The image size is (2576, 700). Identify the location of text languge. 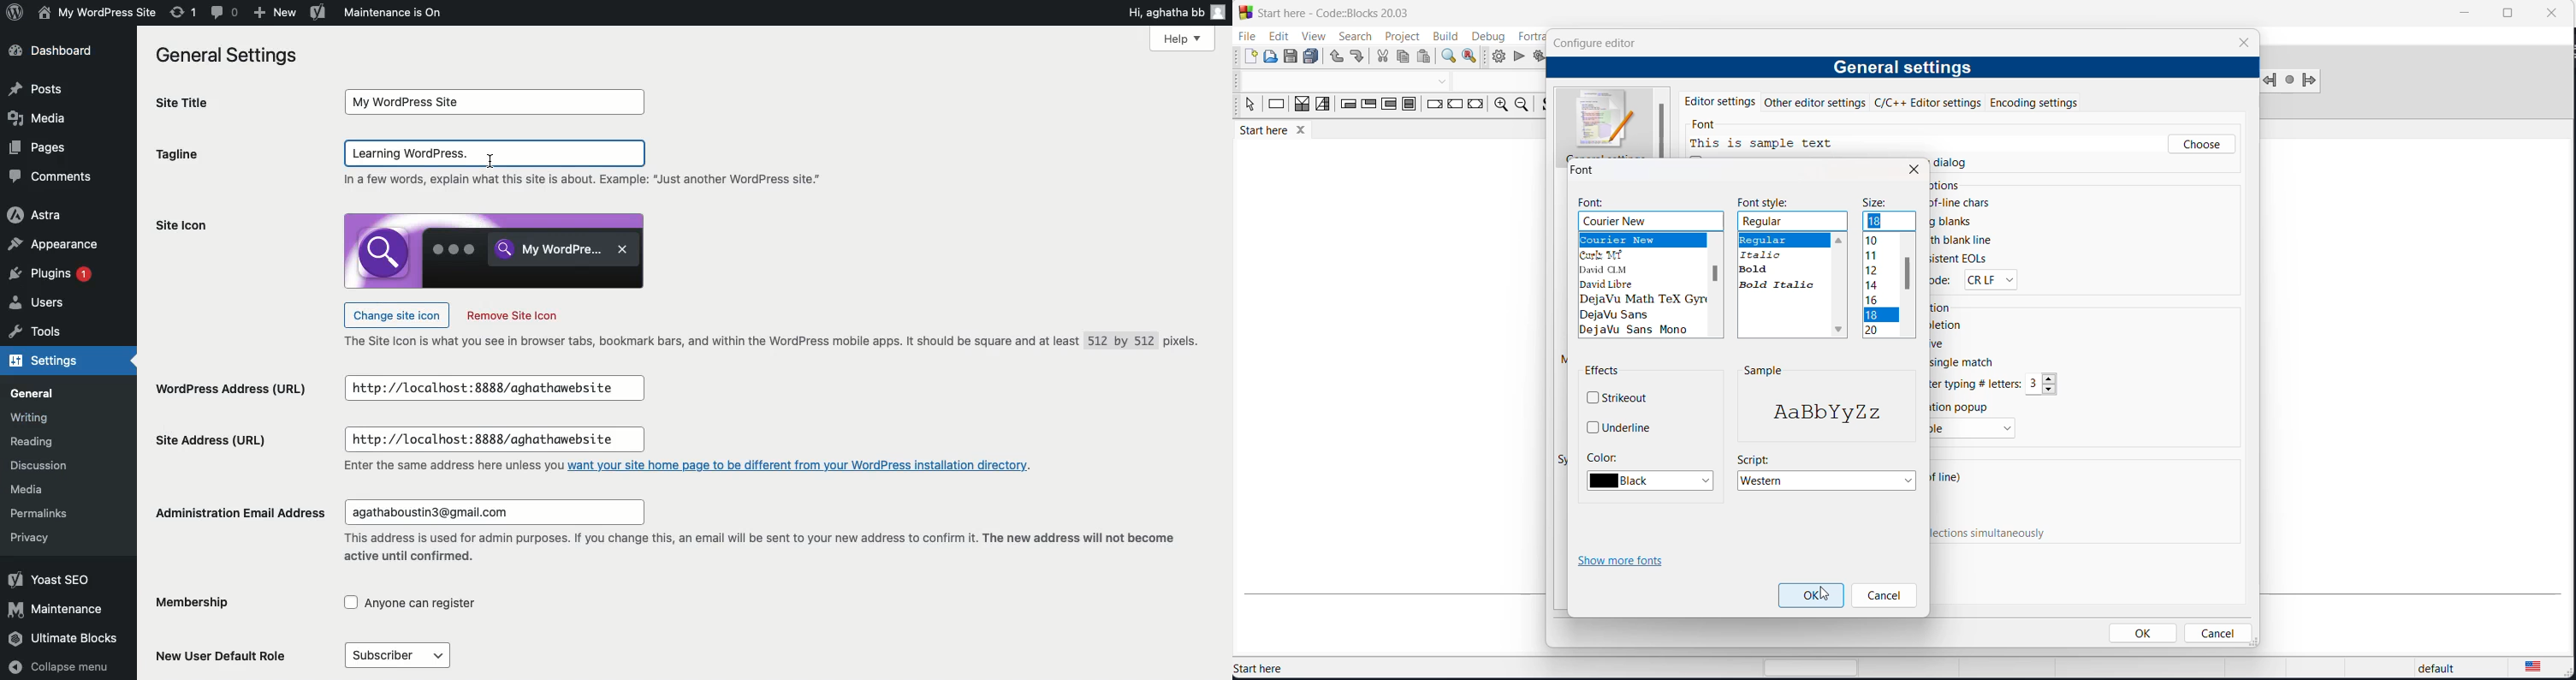
(2544, 670).